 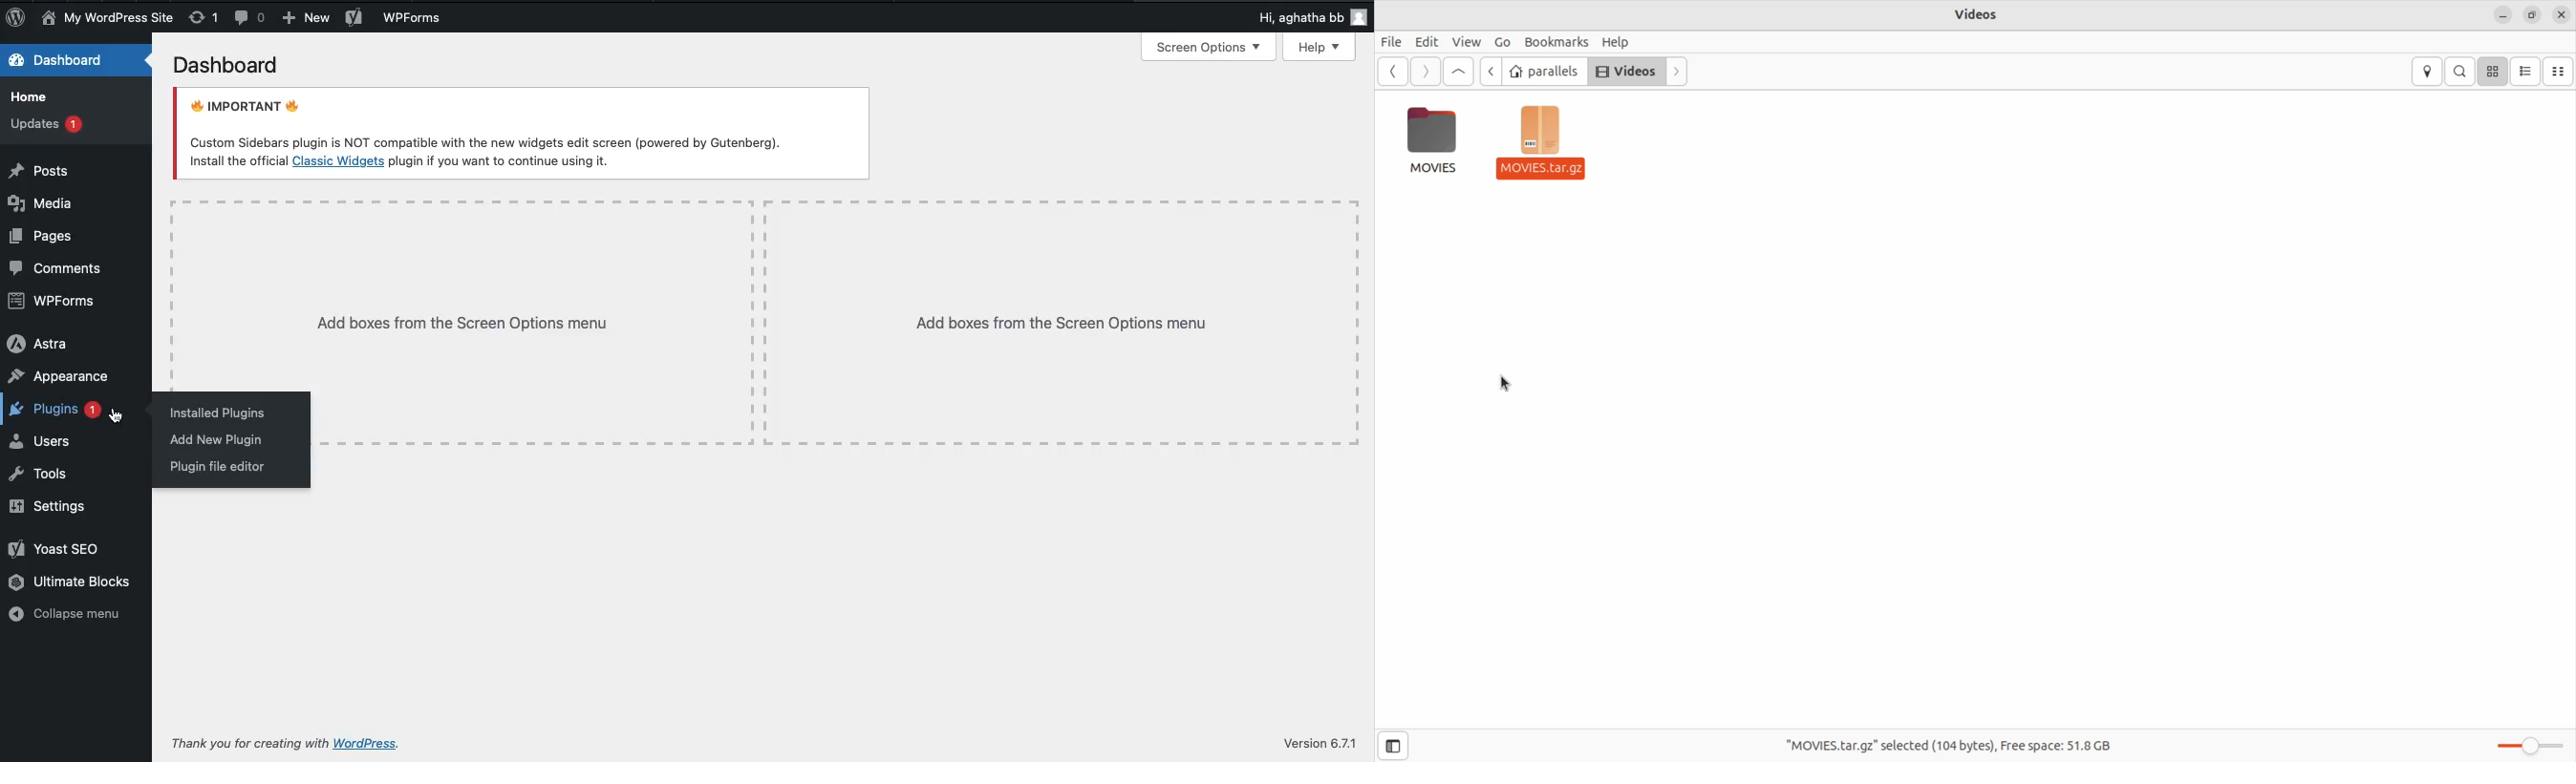 I want to click on wordpress, so click(x=384, y=739).